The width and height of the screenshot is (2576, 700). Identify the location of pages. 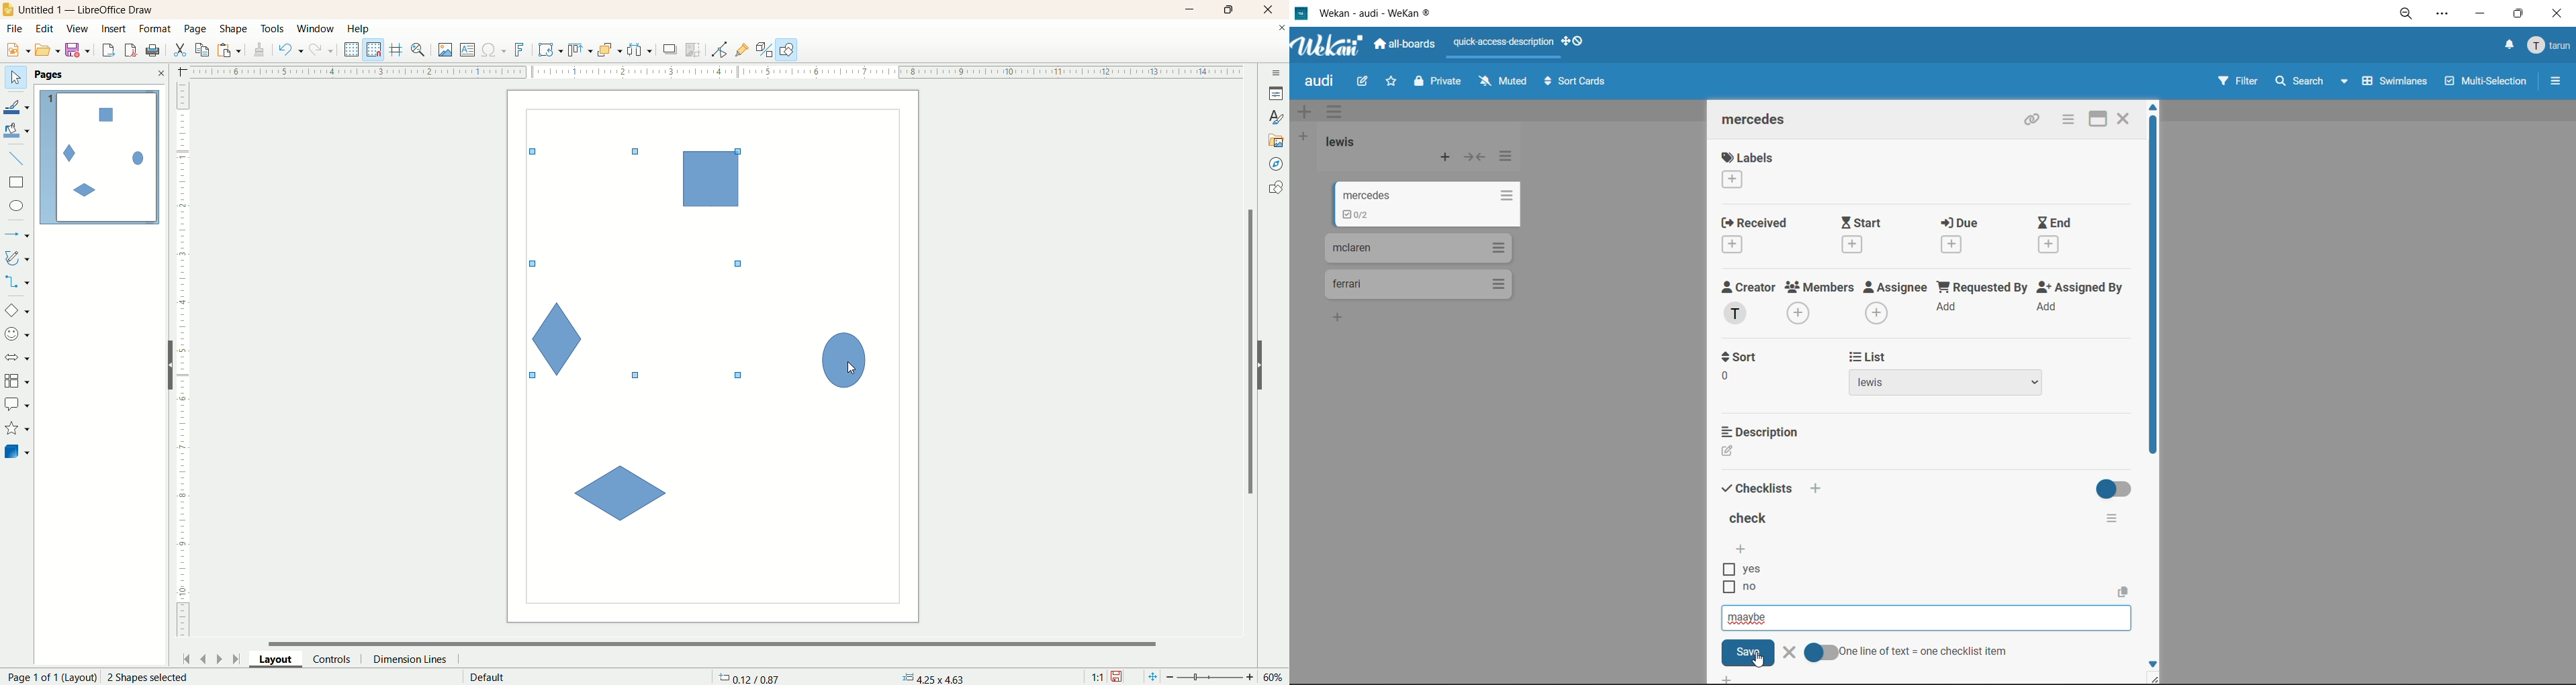
(49, 75).